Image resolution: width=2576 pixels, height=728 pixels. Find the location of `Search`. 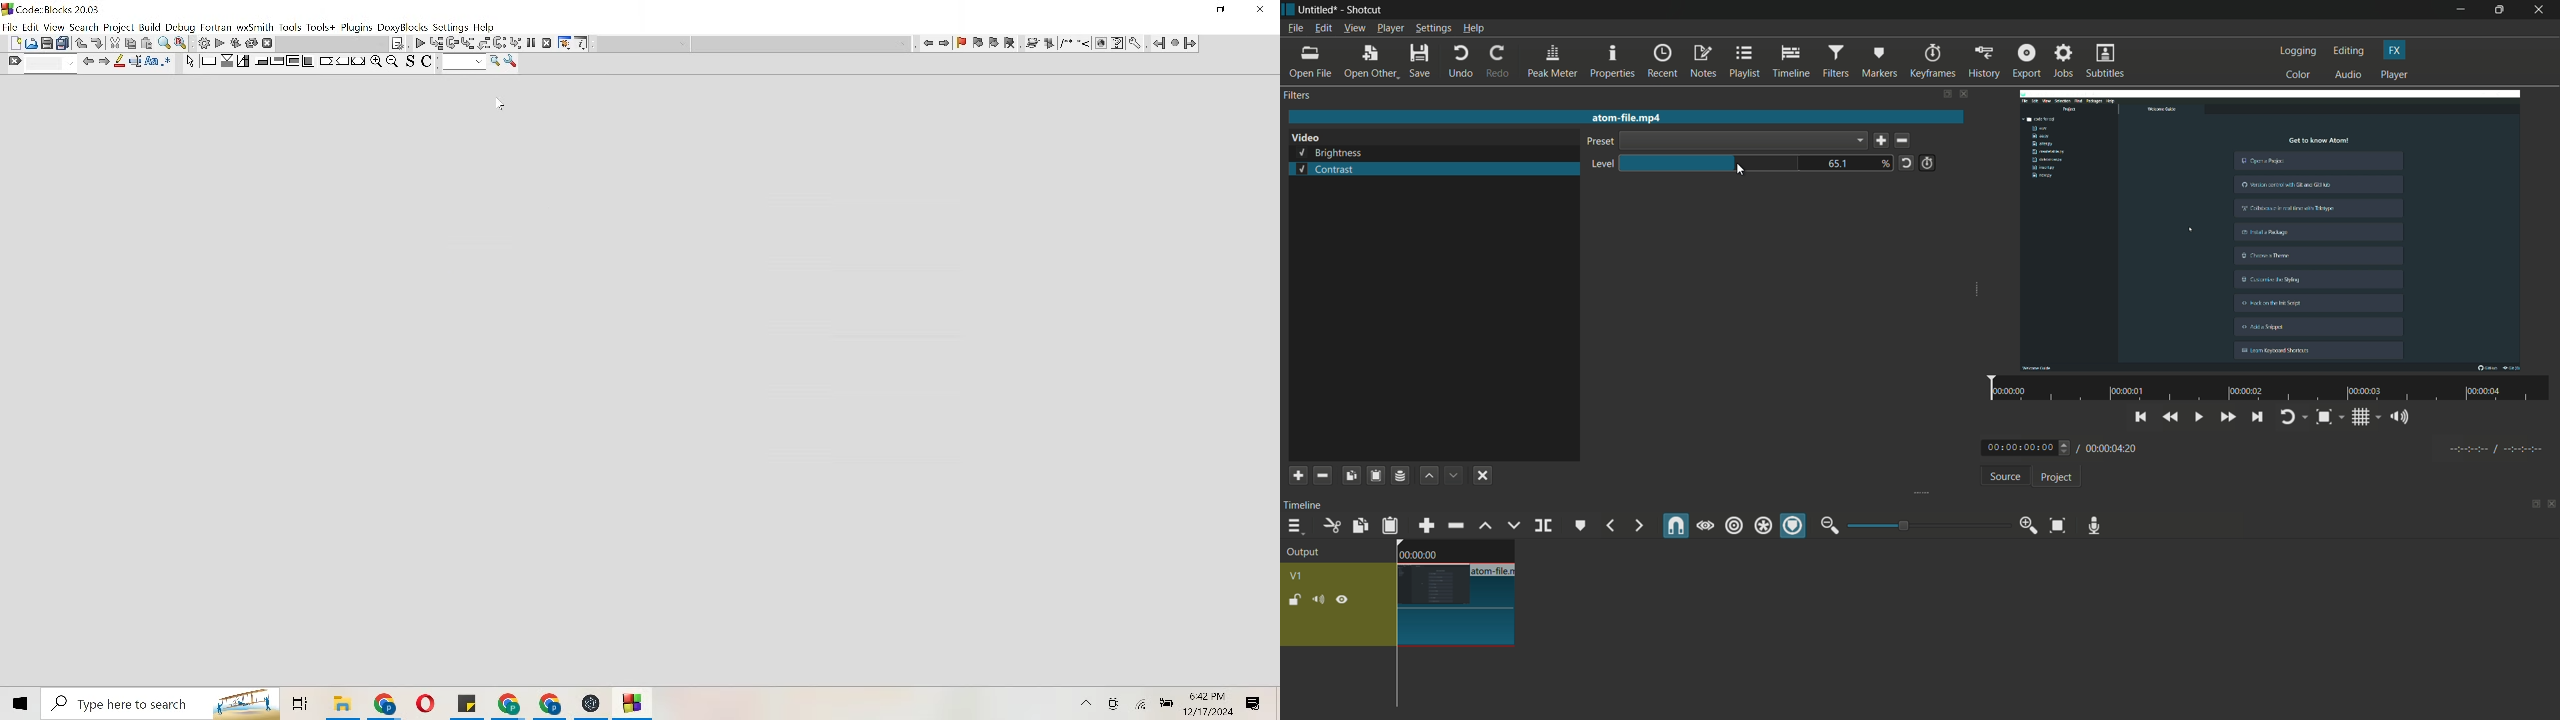

Search is located at coordinates (84, 26).